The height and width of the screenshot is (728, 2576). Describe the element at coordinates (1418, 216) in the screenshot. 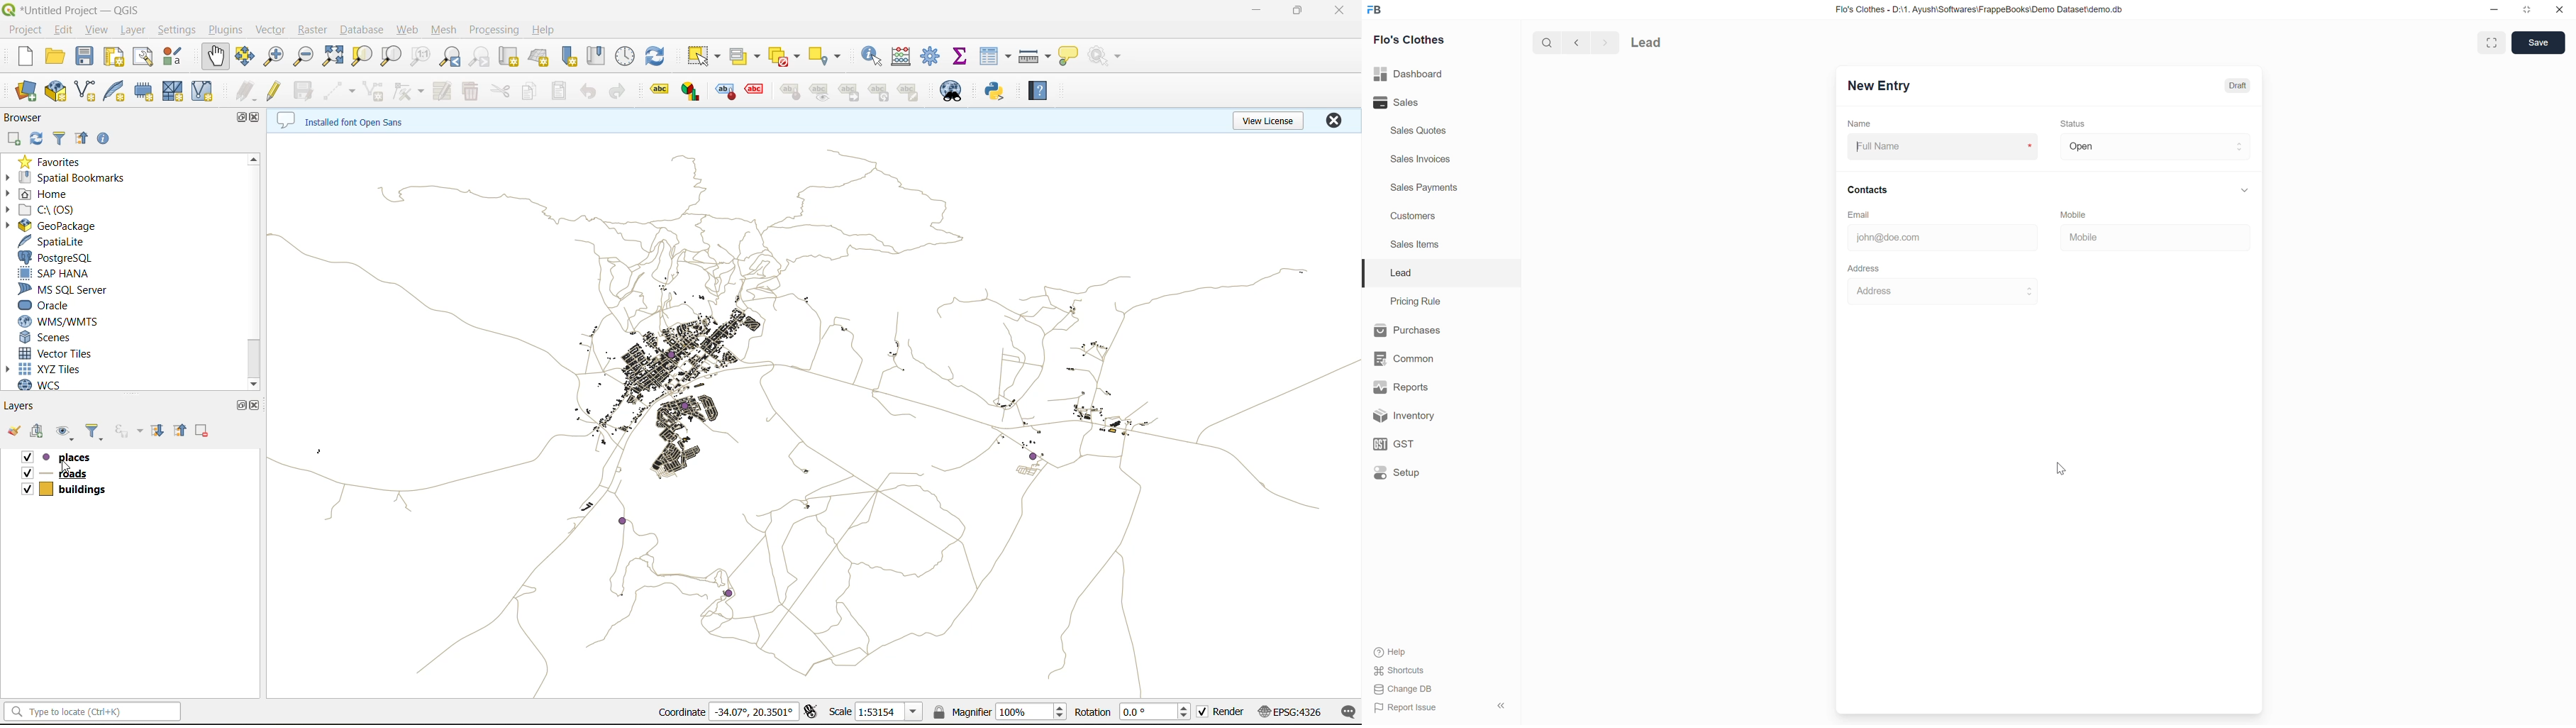

I see `Customers` at that location.